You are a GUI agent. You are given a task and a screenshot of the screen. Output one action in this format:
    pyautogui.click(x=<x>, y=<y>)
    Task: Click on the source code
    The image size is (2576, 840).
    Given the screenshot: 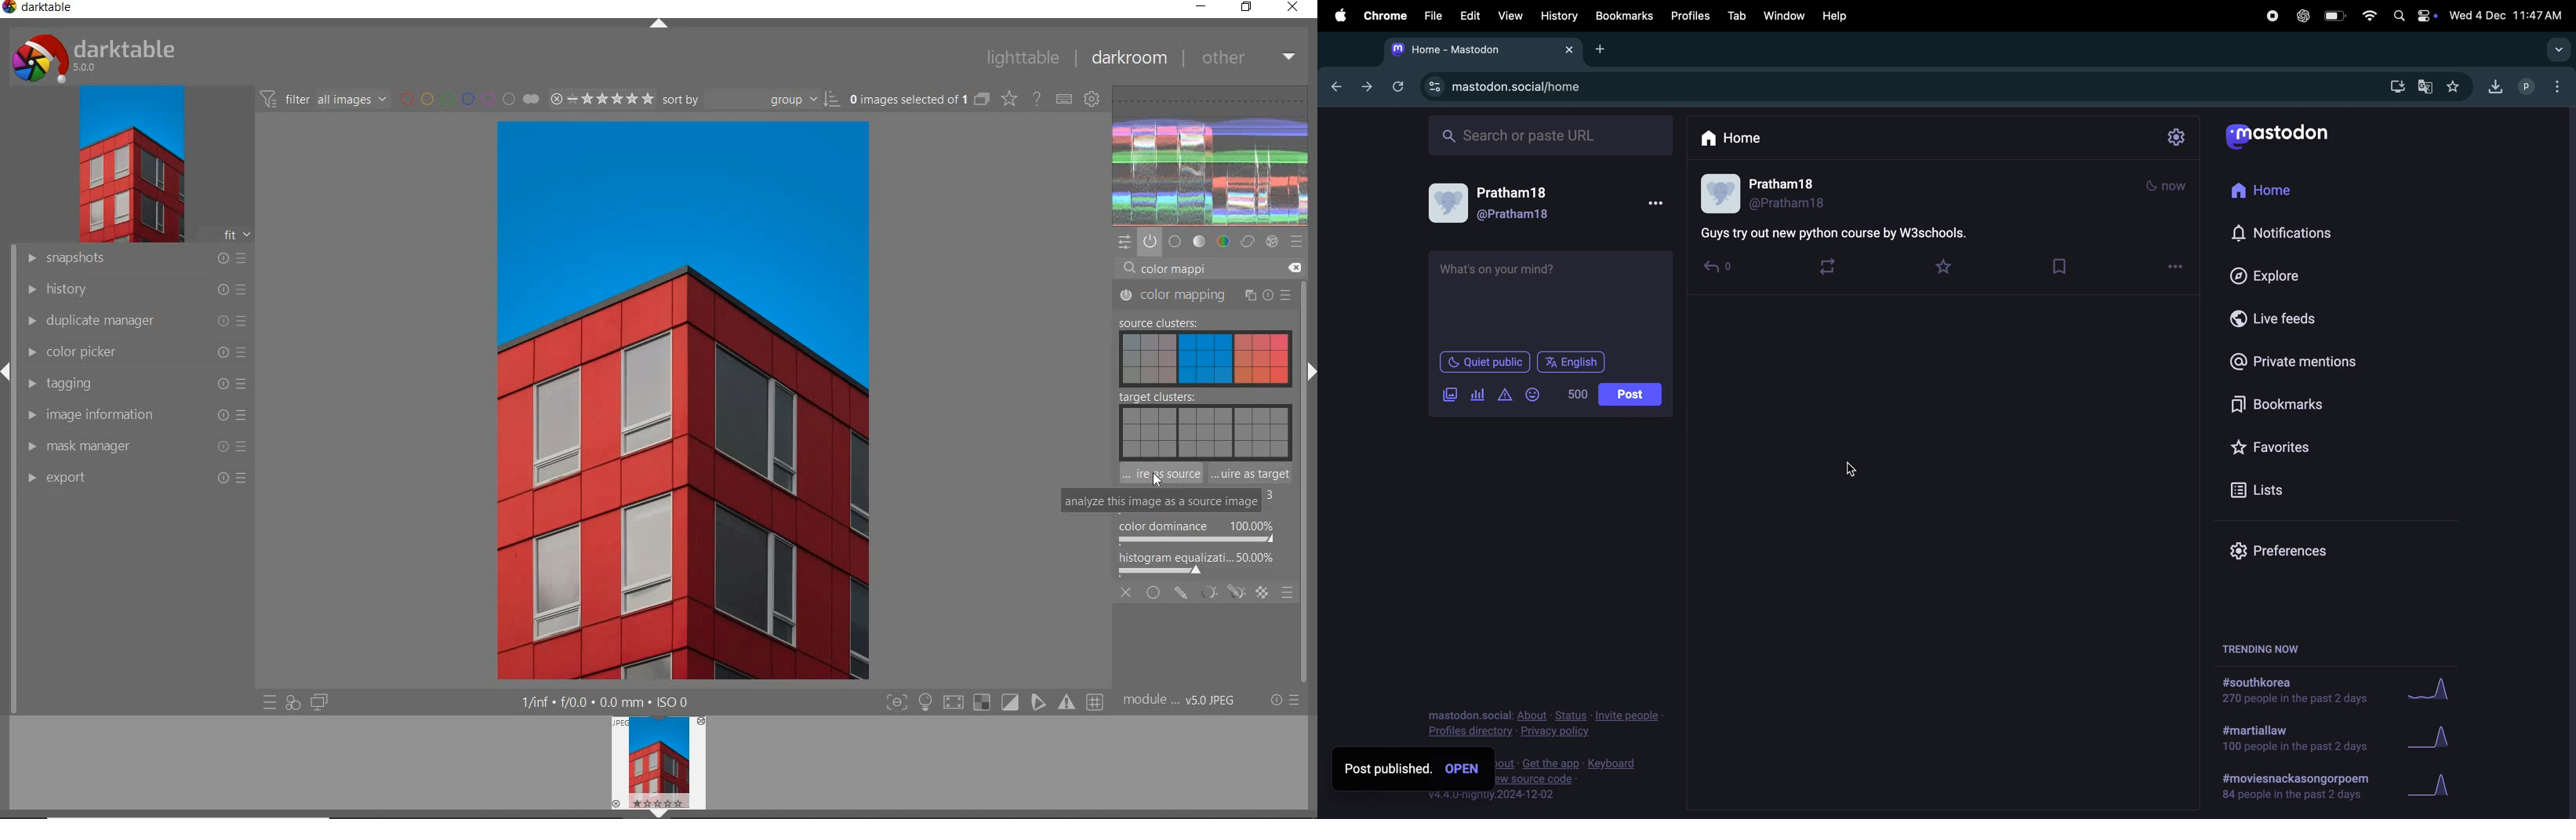 What is the action you would take?
    pyautogui.click(x=1571, y=779)
    